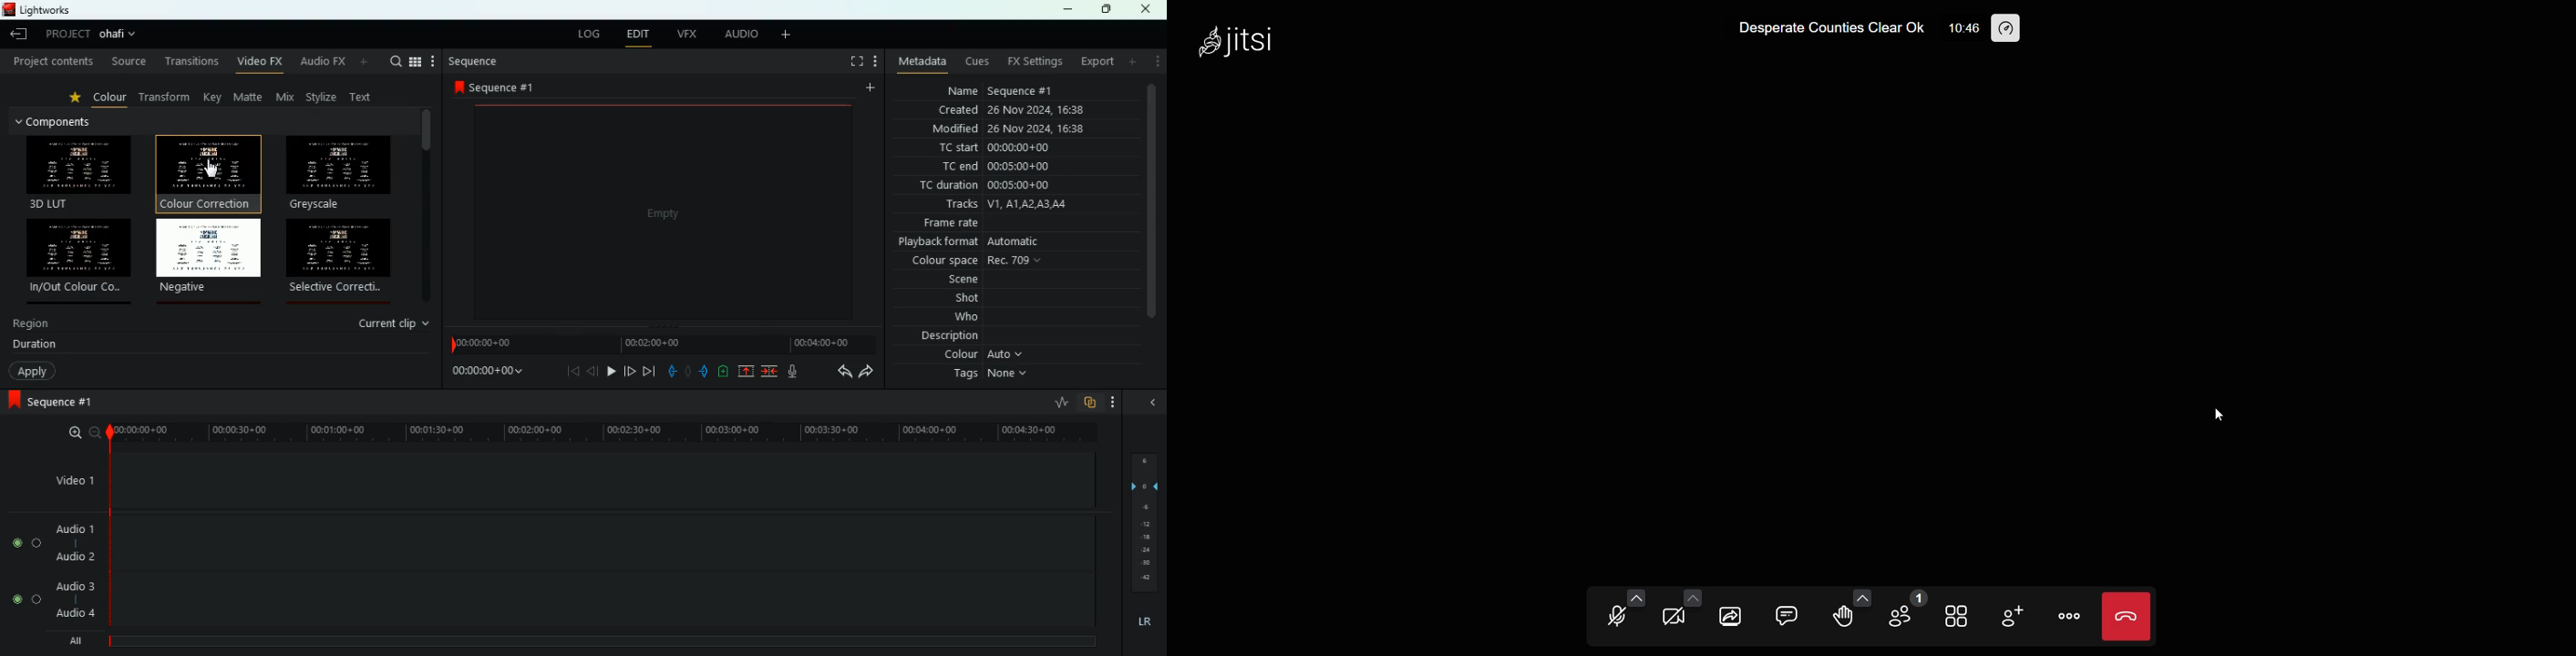 The image size is (2576, 672). What do you see at coordinates (2011, 617) in the screenshot?
I see `invite people` at bounding box center [2011, 617].